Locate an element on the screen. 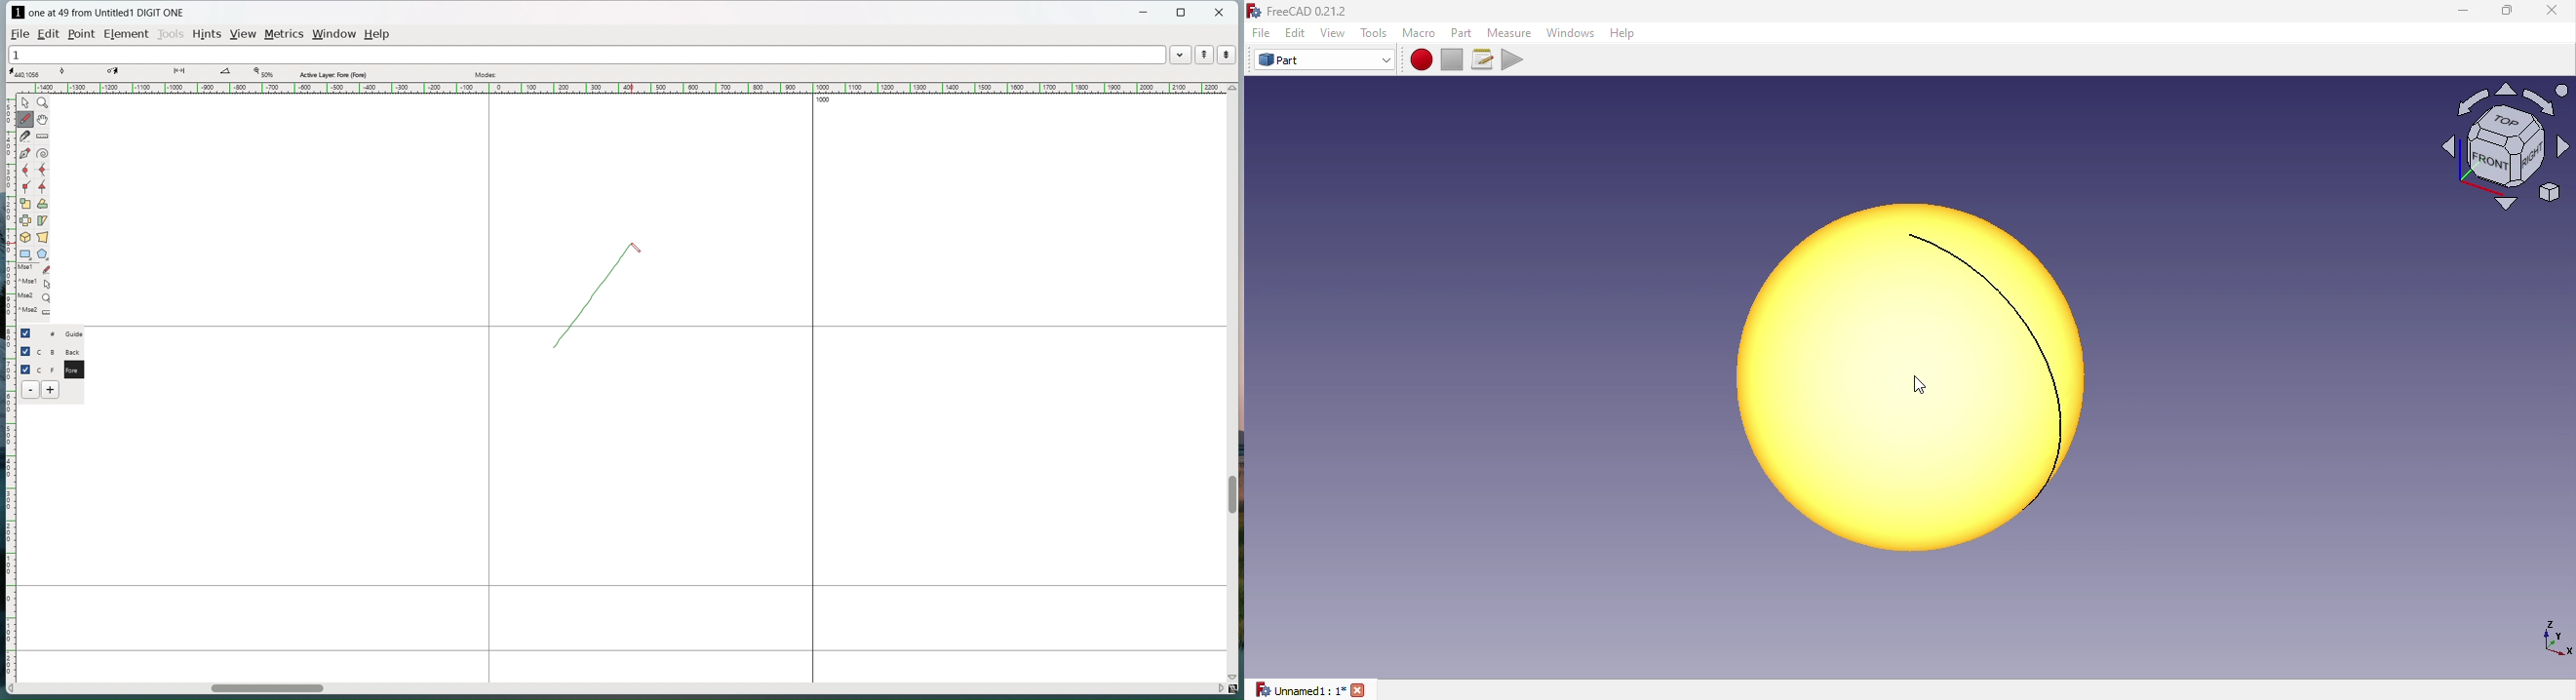 This screenshot has width=2576, height=700. vertical ruler is located at coordinates (9, 381).